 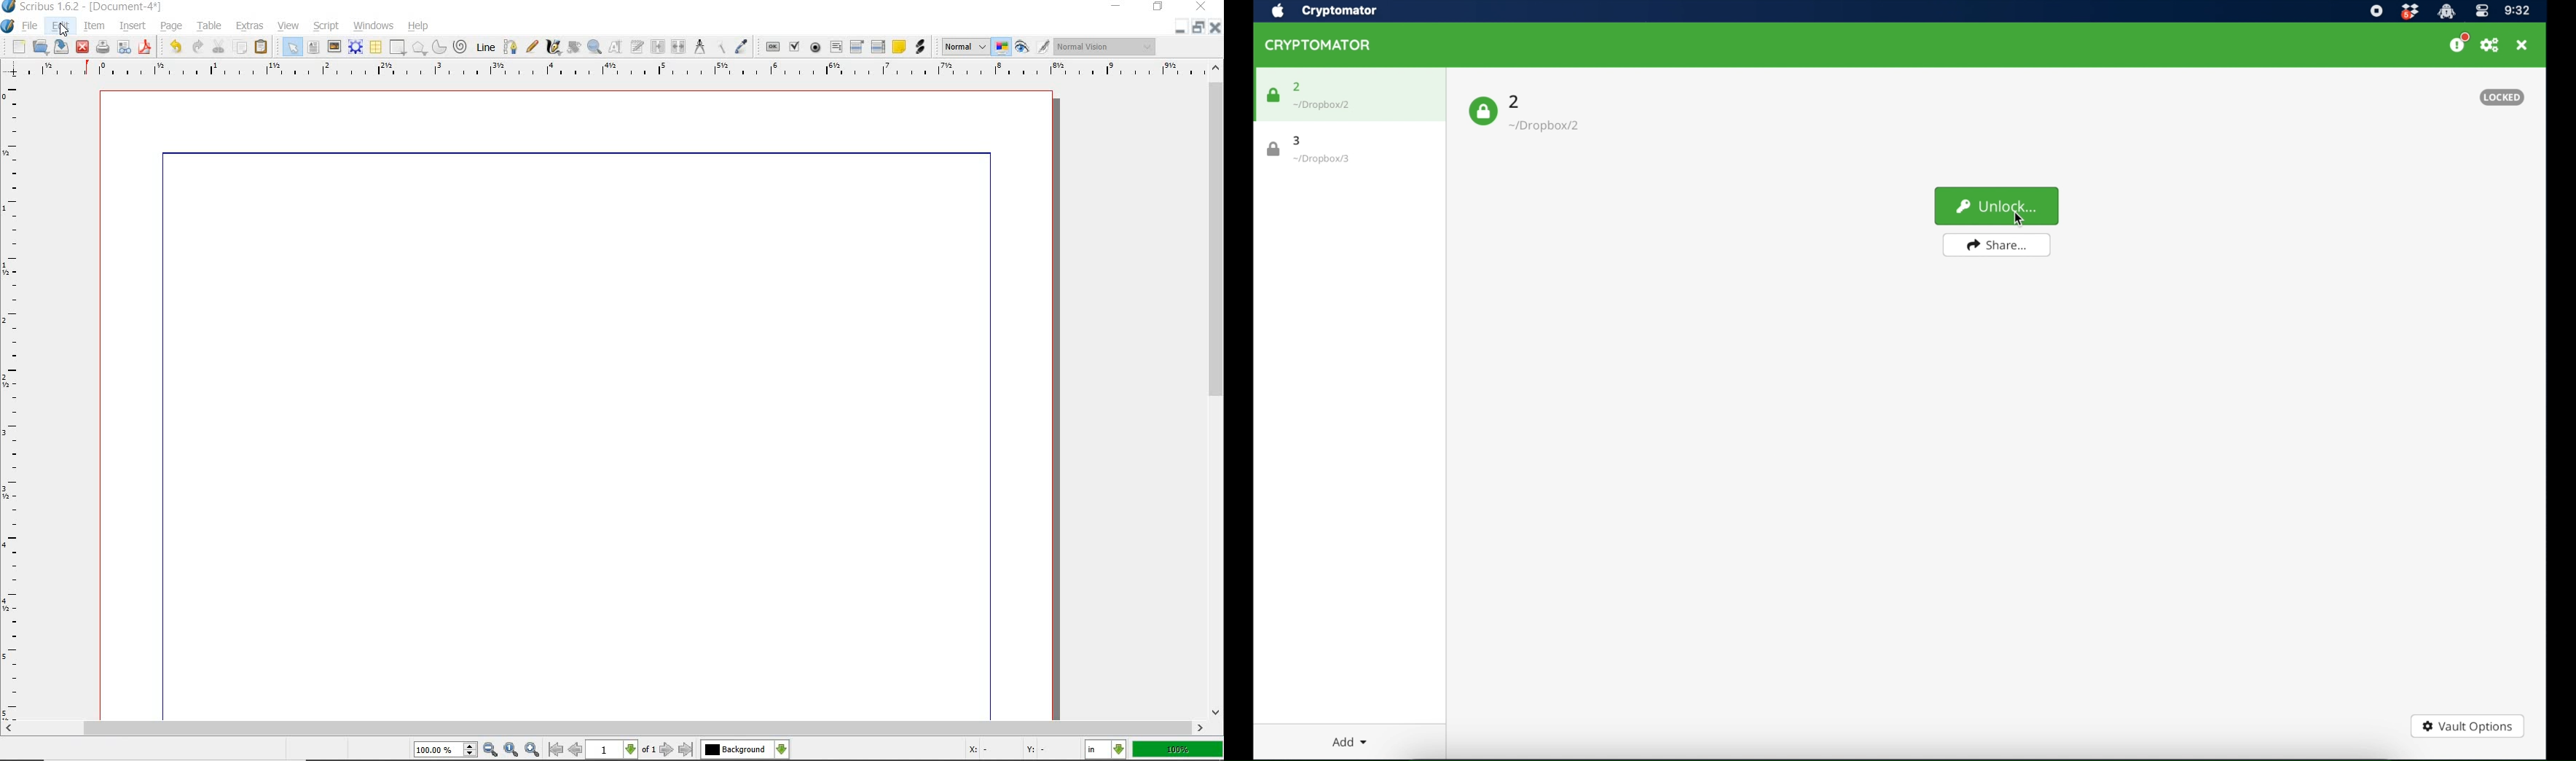 What do you see at coordinates (1106, 750) in the screenshot?
I see `in` at bounding box center [1106, 750].